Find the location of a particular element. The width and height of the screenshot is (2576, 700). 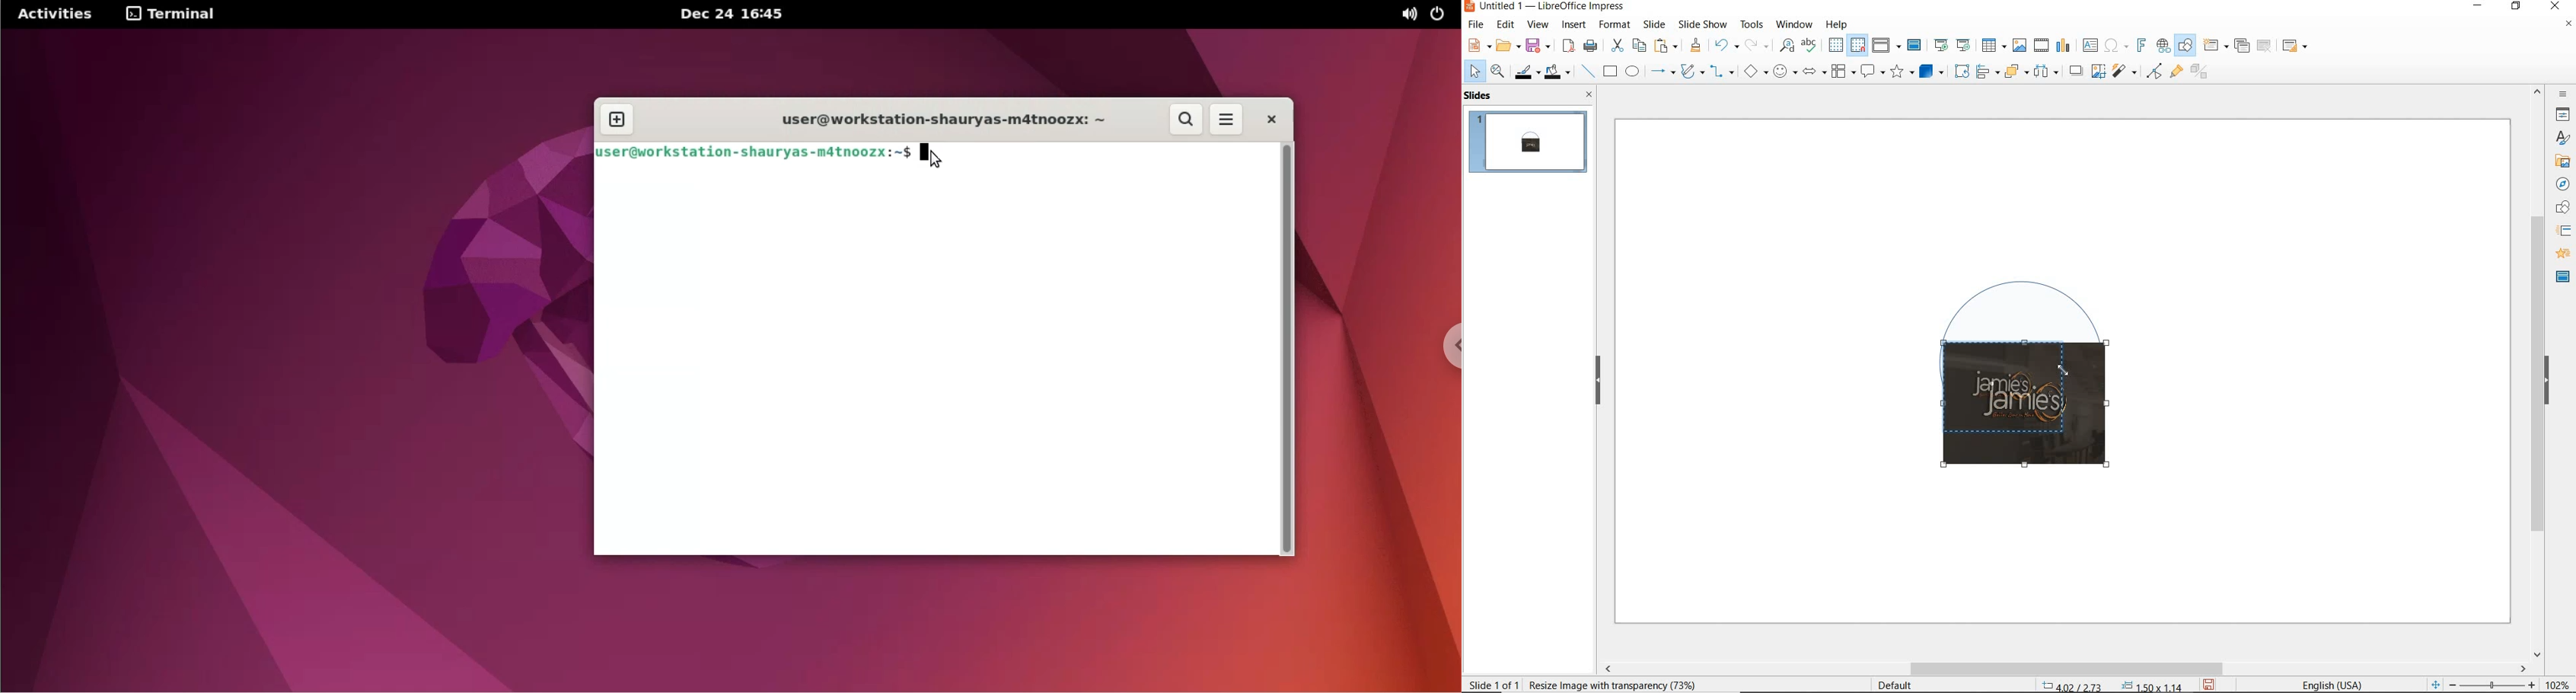

image cropping is located at coordinates (2036, 415).